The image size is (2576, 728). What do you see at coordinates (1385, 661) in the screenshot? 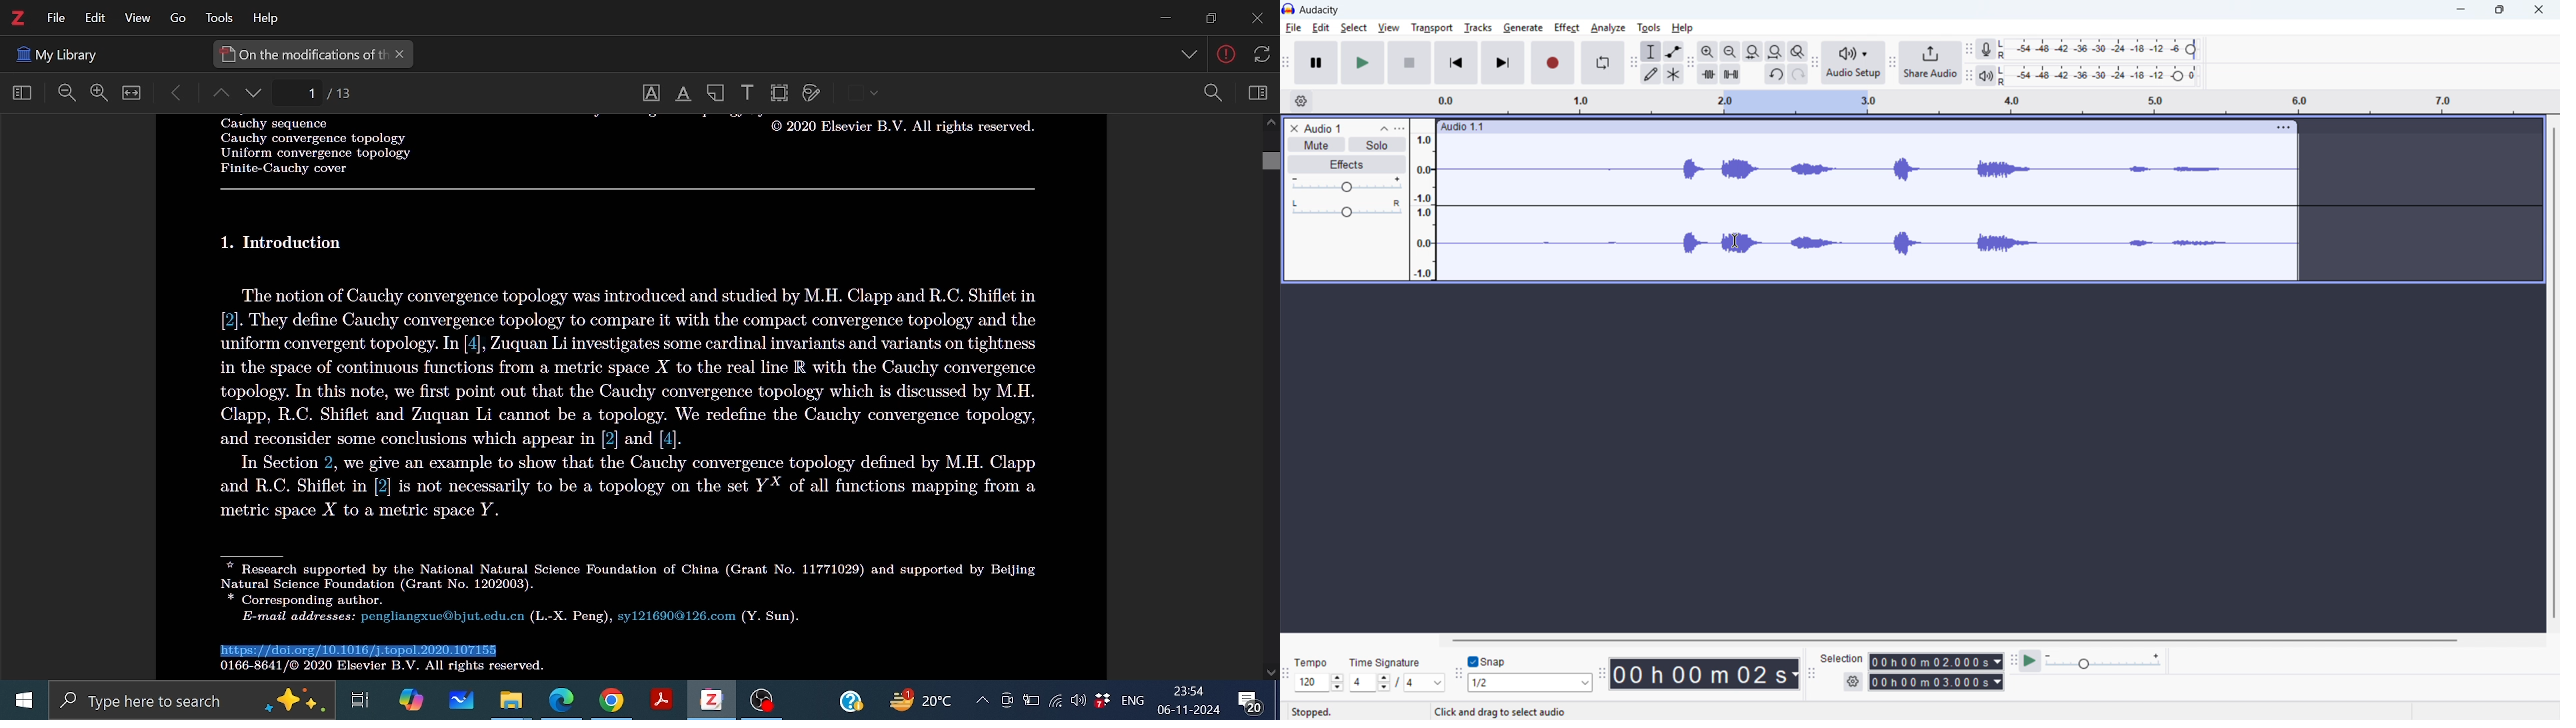
I see `Time signature` at bounding box center [1385, 661].